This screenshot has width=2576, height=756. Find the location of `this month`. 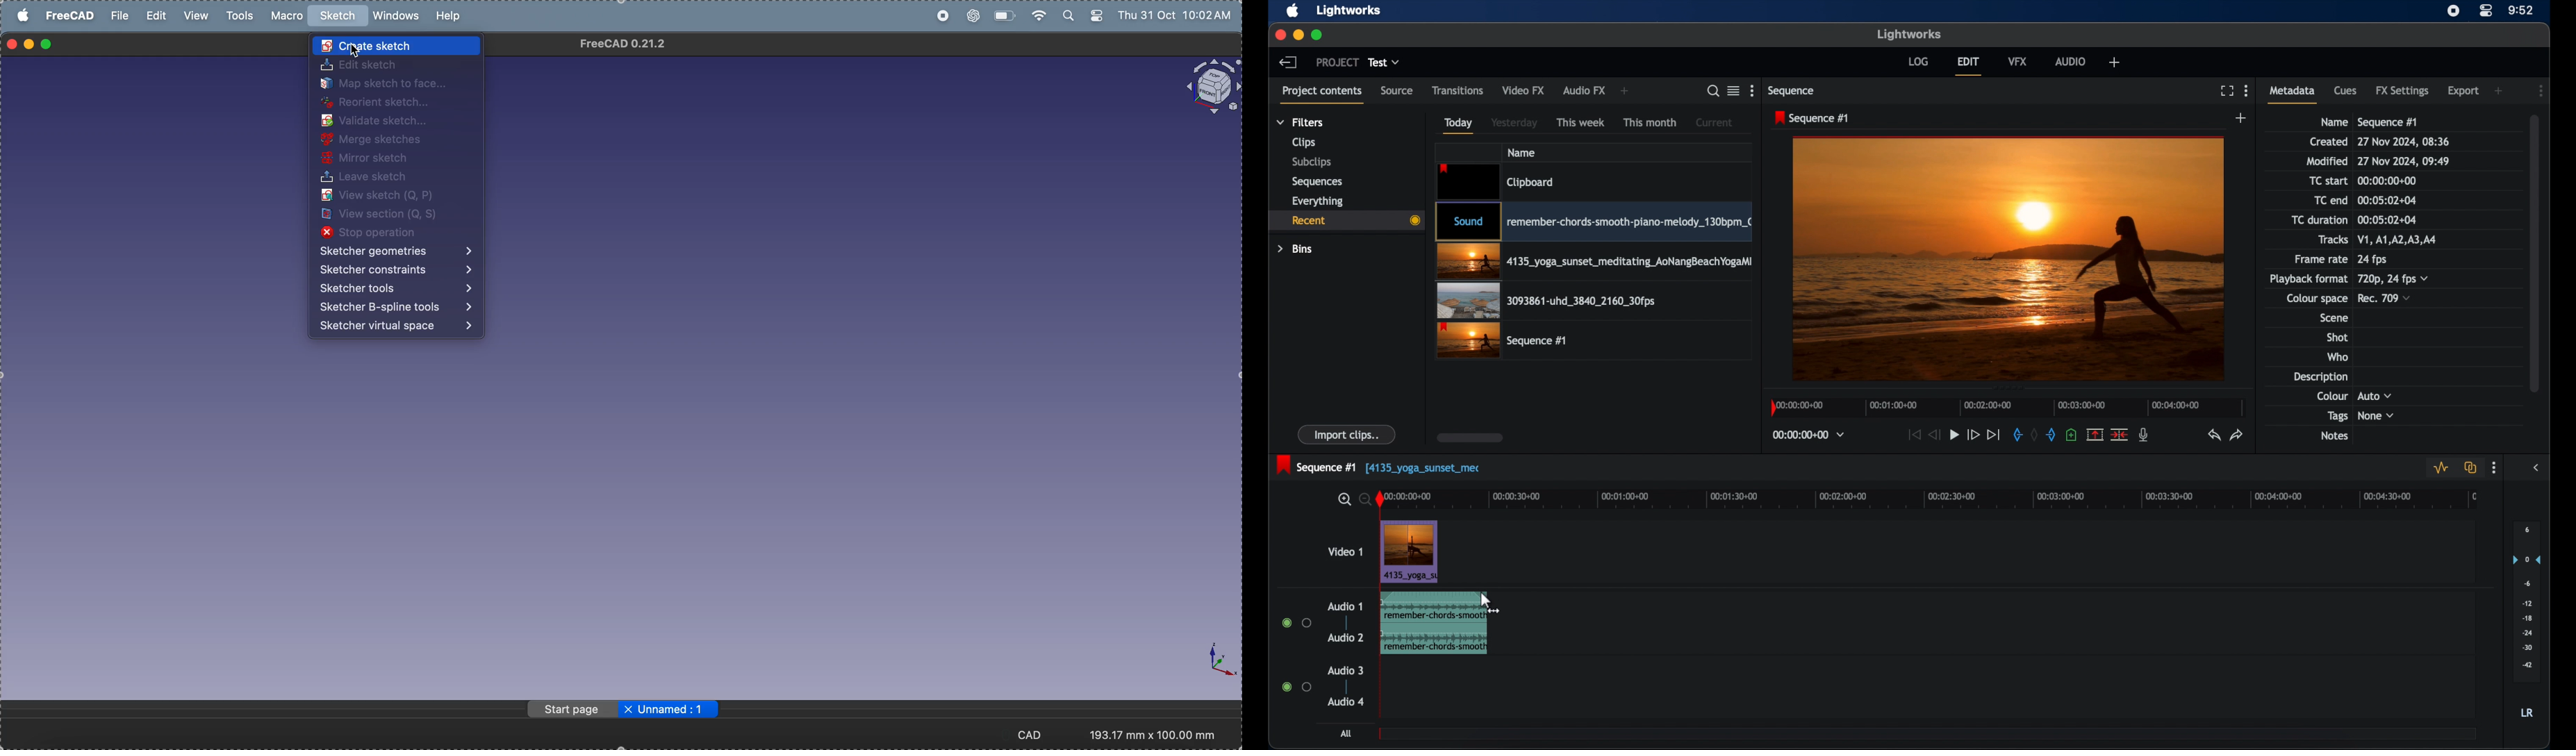

this month is located at coordinates (1651, 123).